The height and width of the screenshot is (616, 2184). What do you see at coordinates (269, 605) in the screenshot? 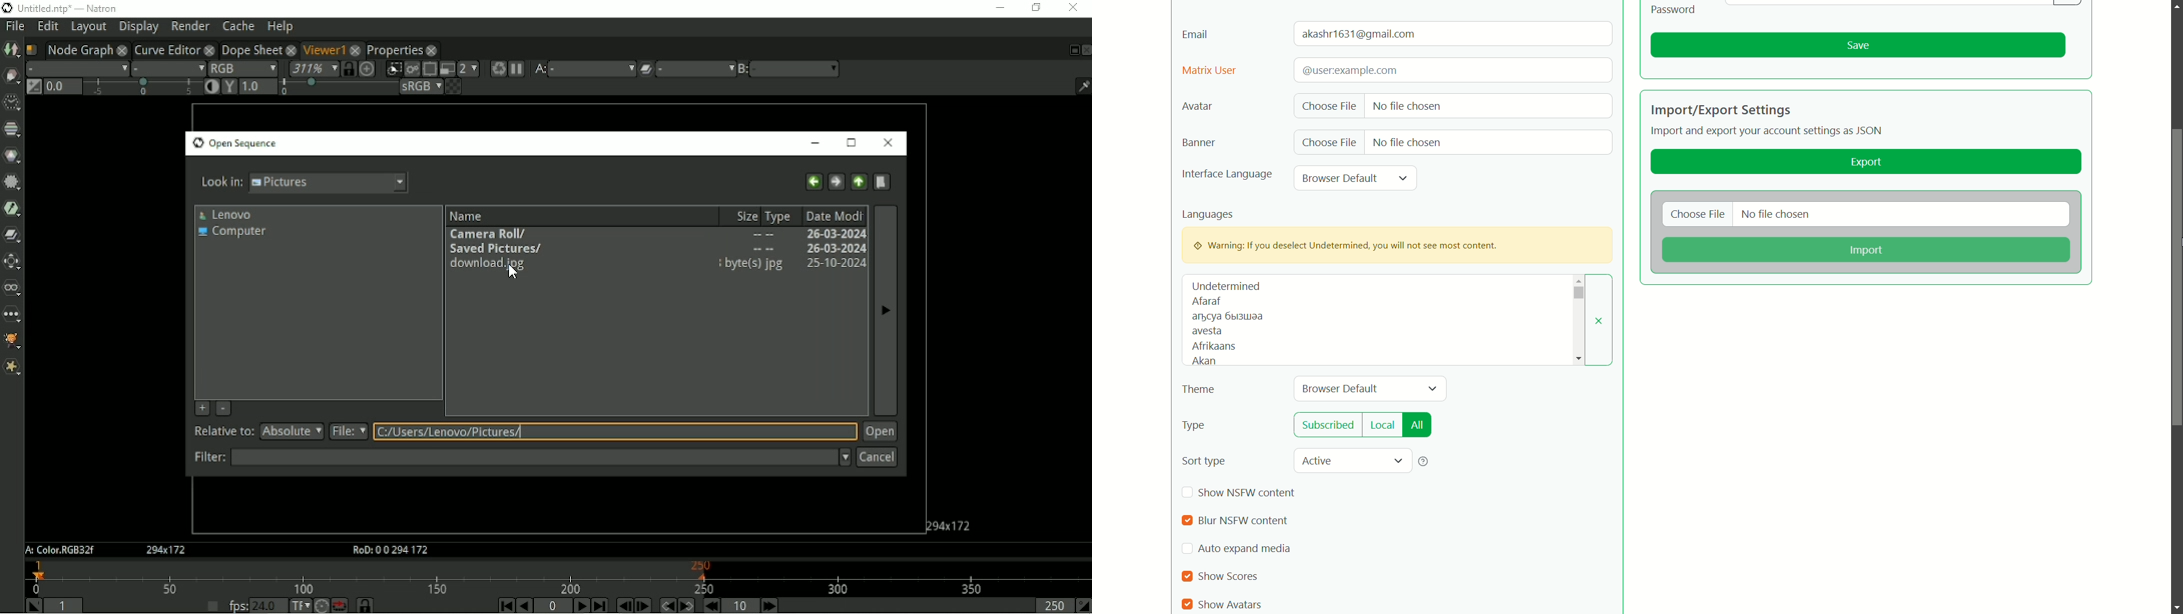
I see `24` at bounding box center [269, 605].